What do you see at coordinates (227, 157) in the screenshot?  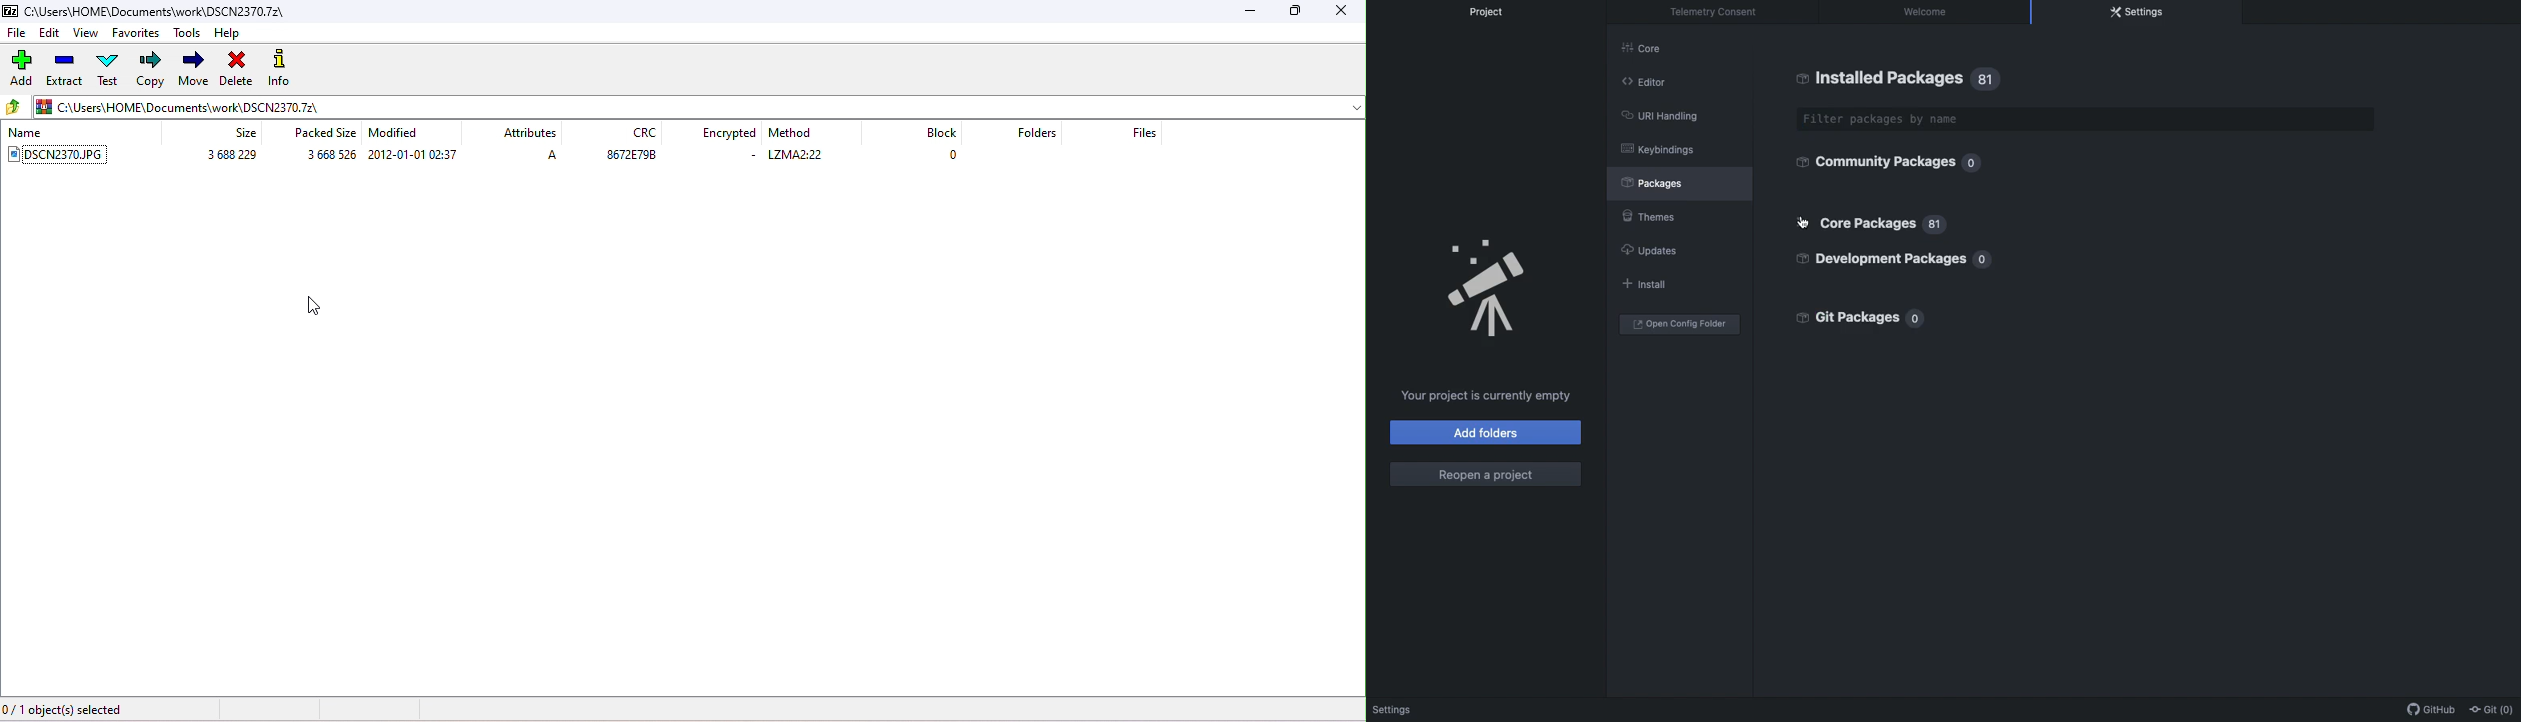 I see `size of the document` at bounding box center [227, 157].